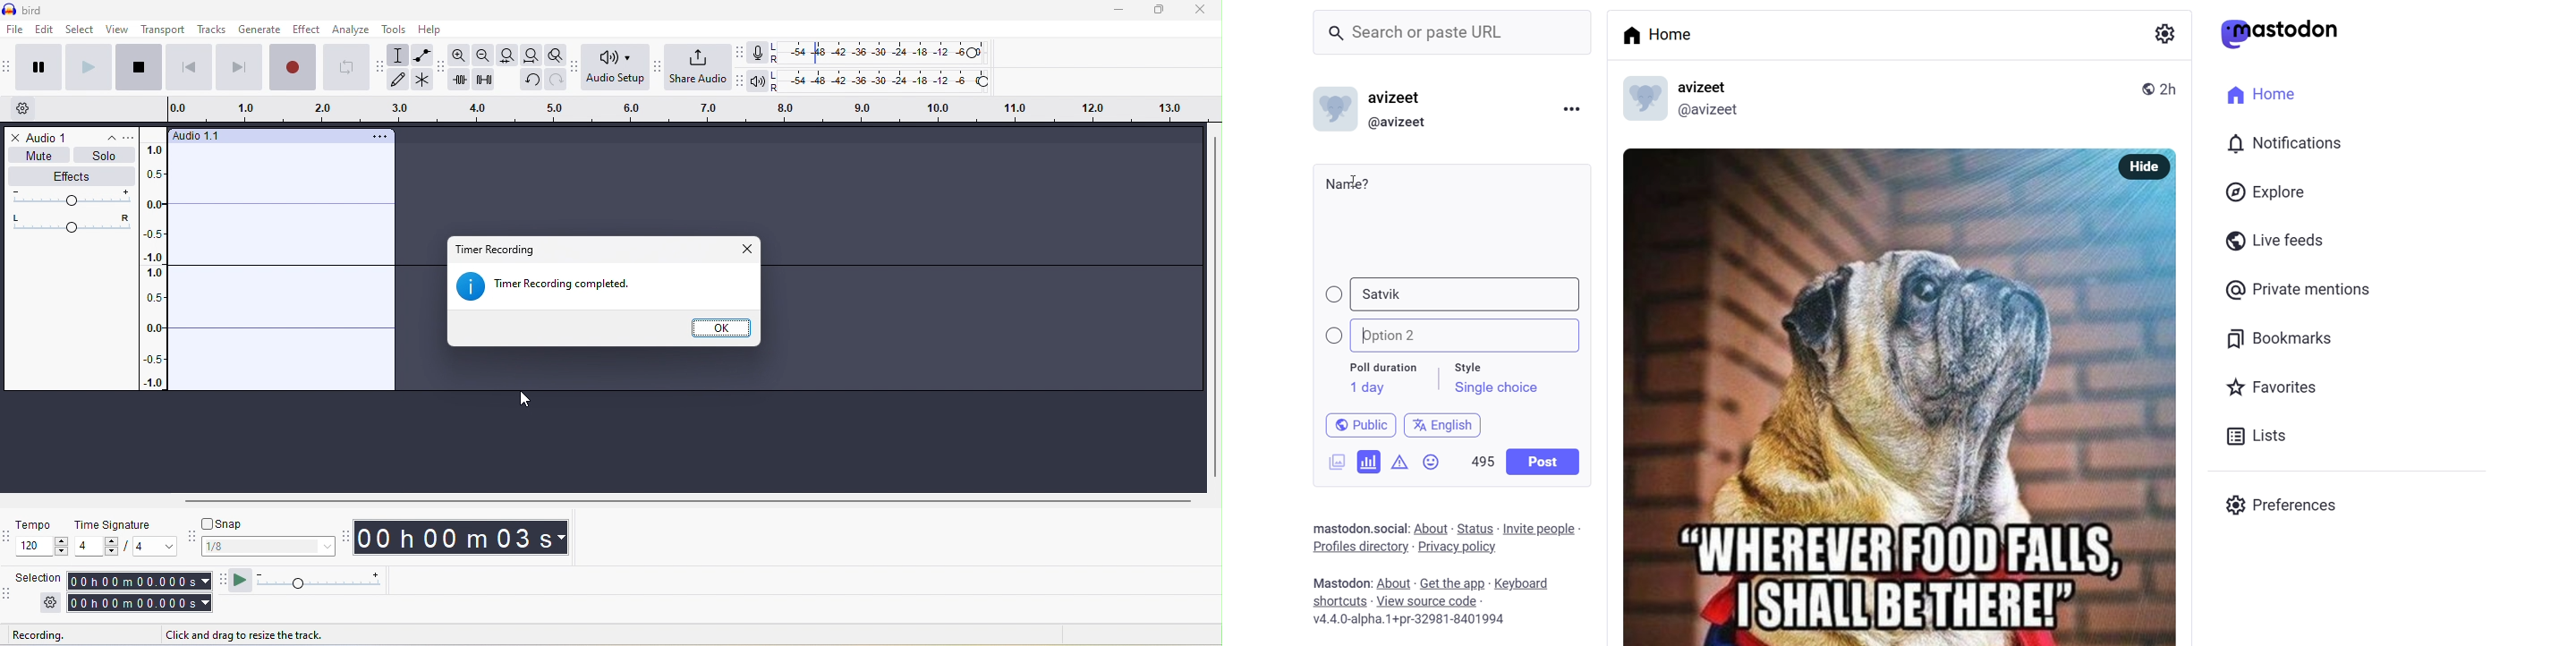 This screenshot has height=672, width=2576. What do you see at coordinates (2253, 436) in the screenshot?
I see `list` at bounding box center [2253, 436].